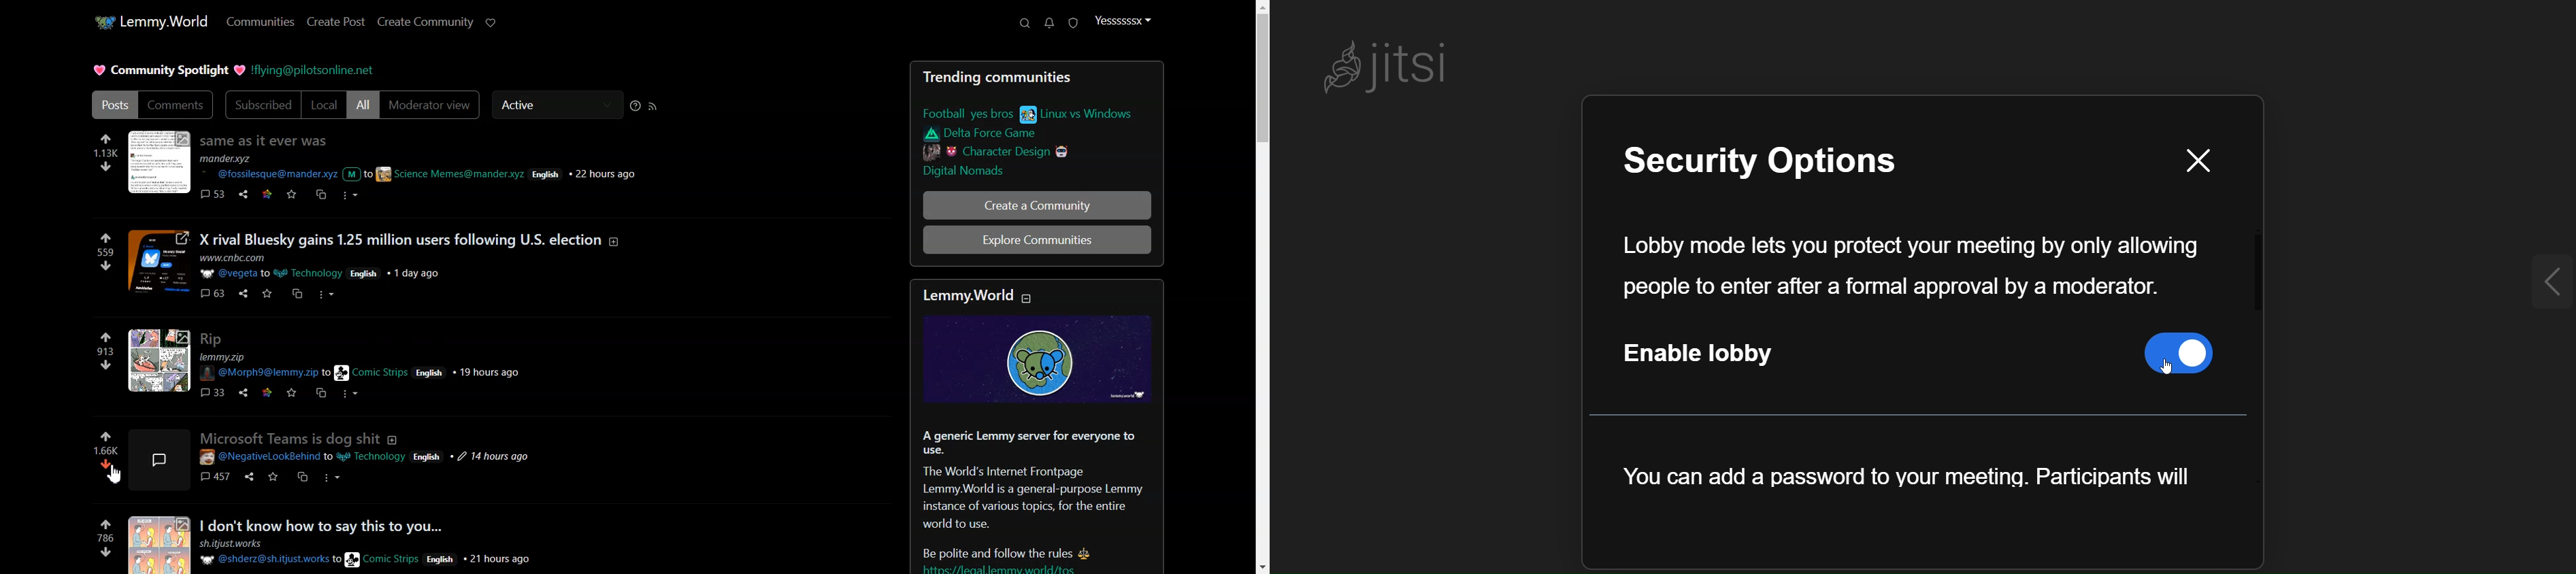  I want to click on image, so click(161, 163).